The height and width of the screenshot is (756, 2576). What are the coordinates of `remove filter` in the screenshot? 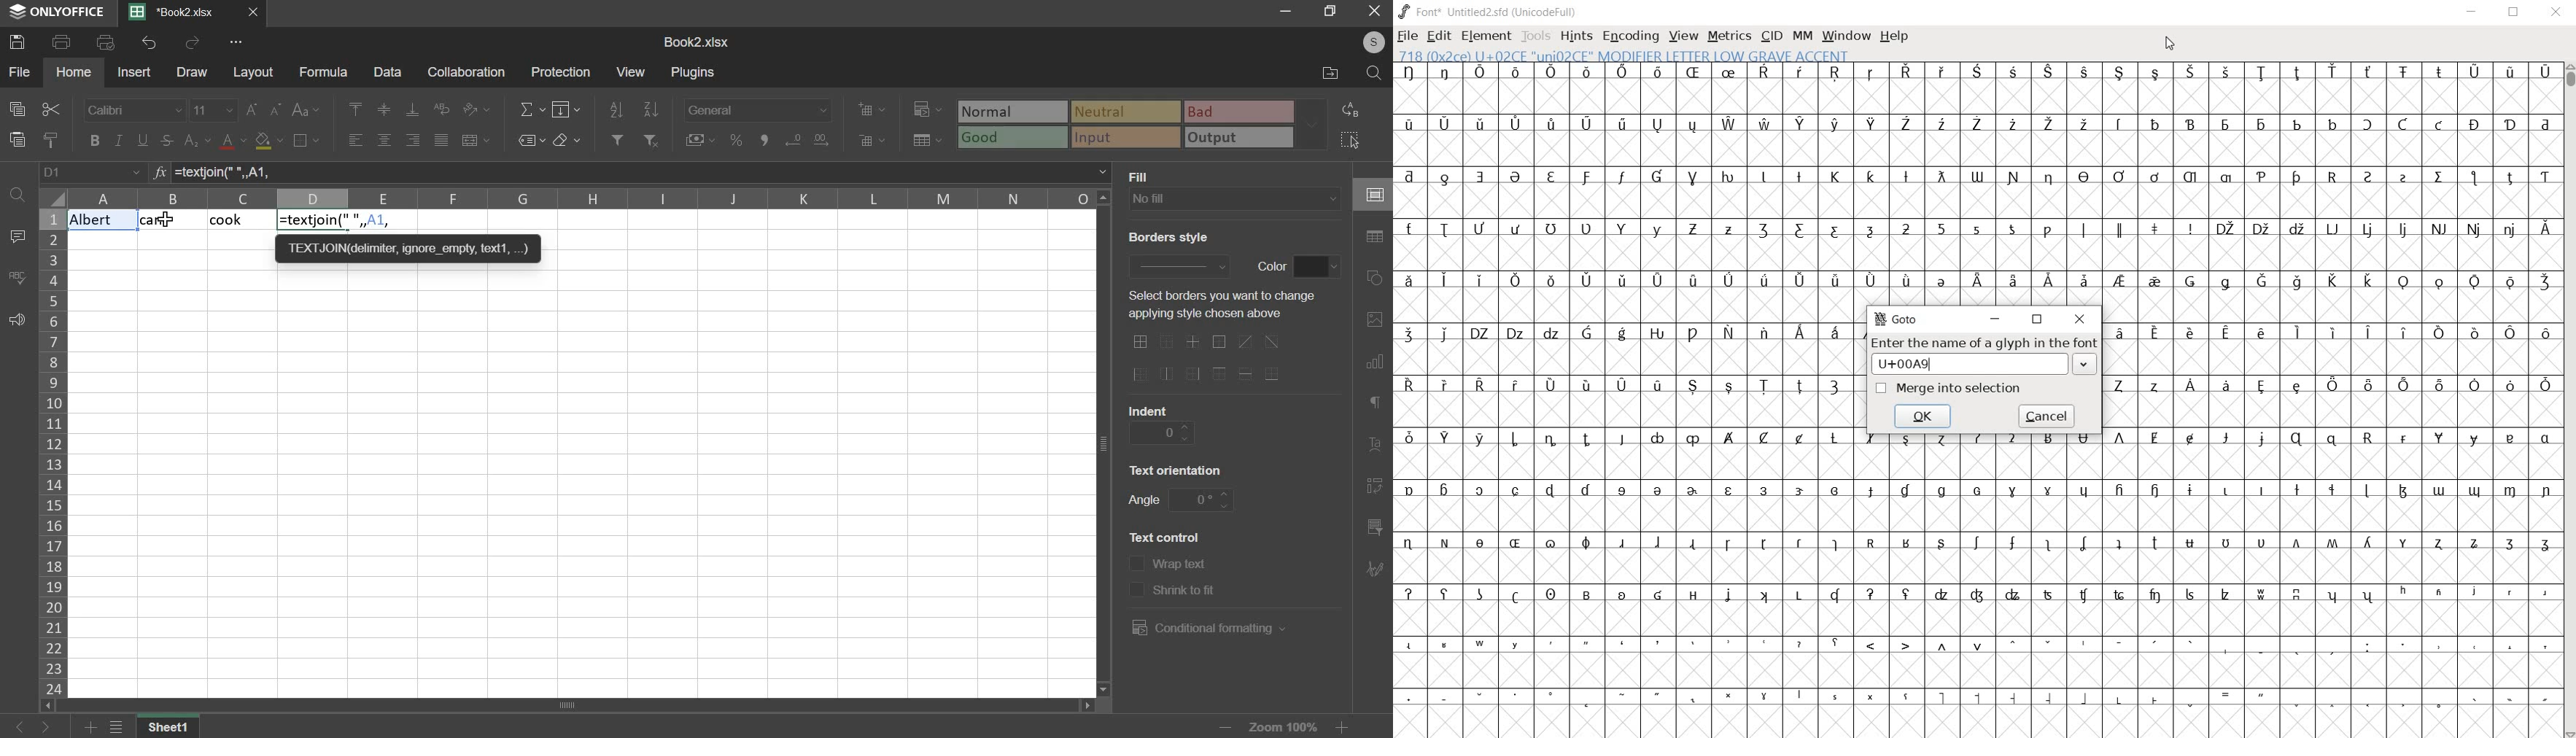 It's located at (653, 139).